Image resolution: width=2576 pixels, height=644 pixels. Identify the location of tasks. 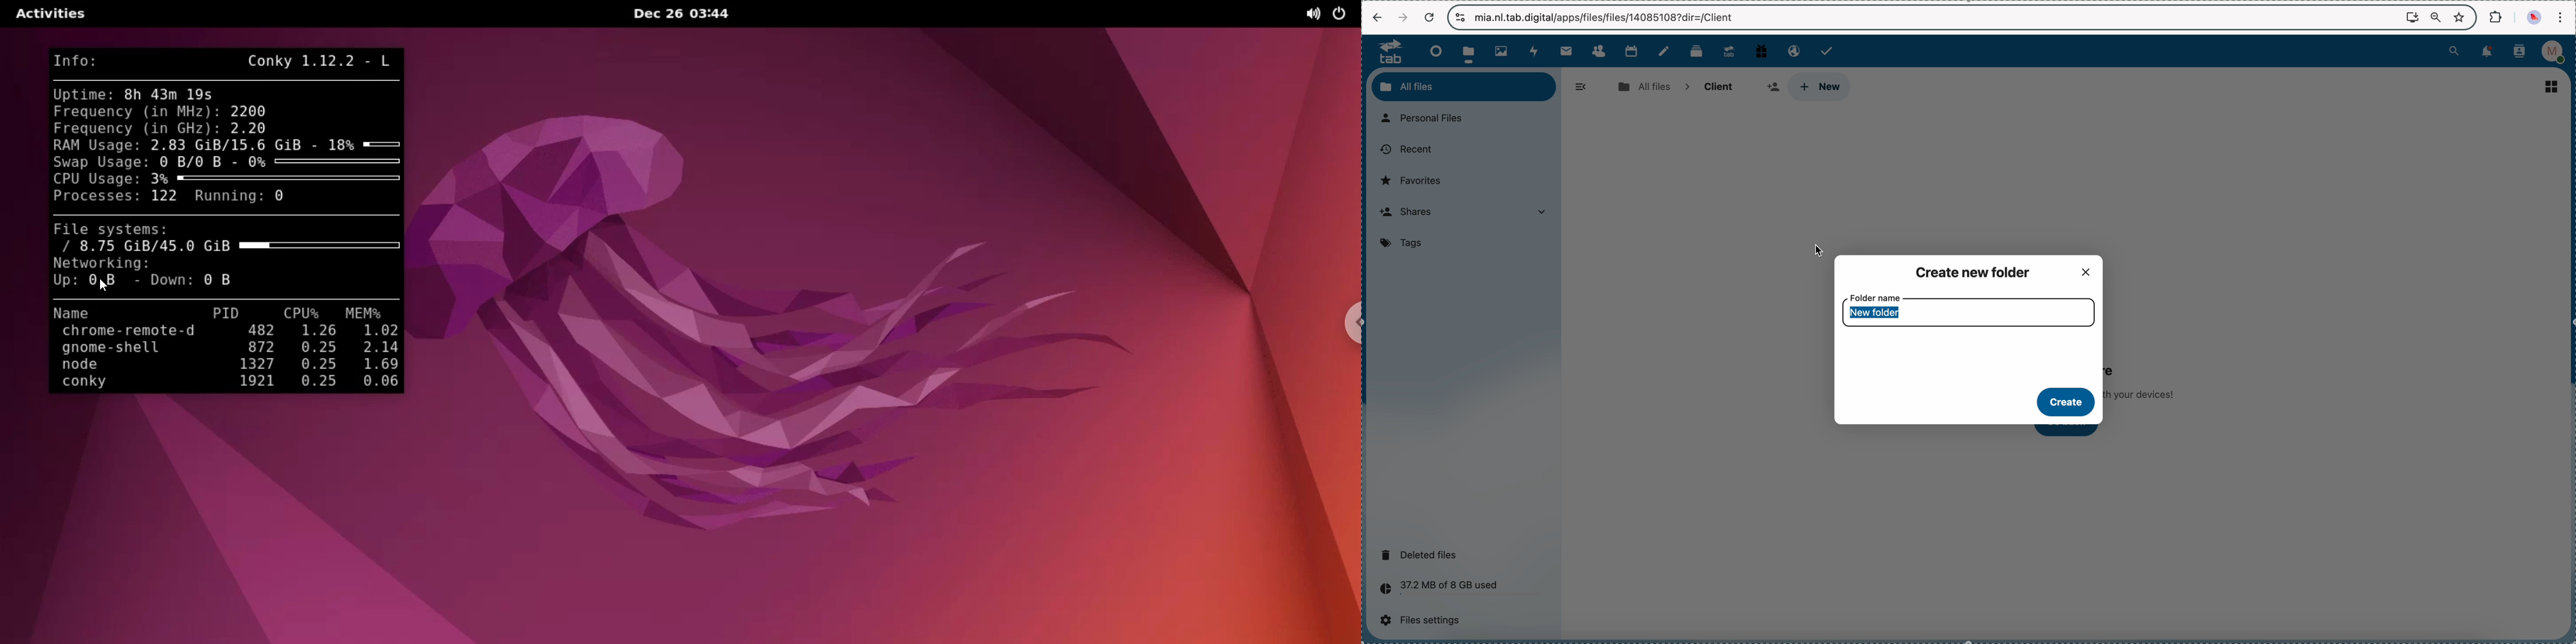
(1828, 51).